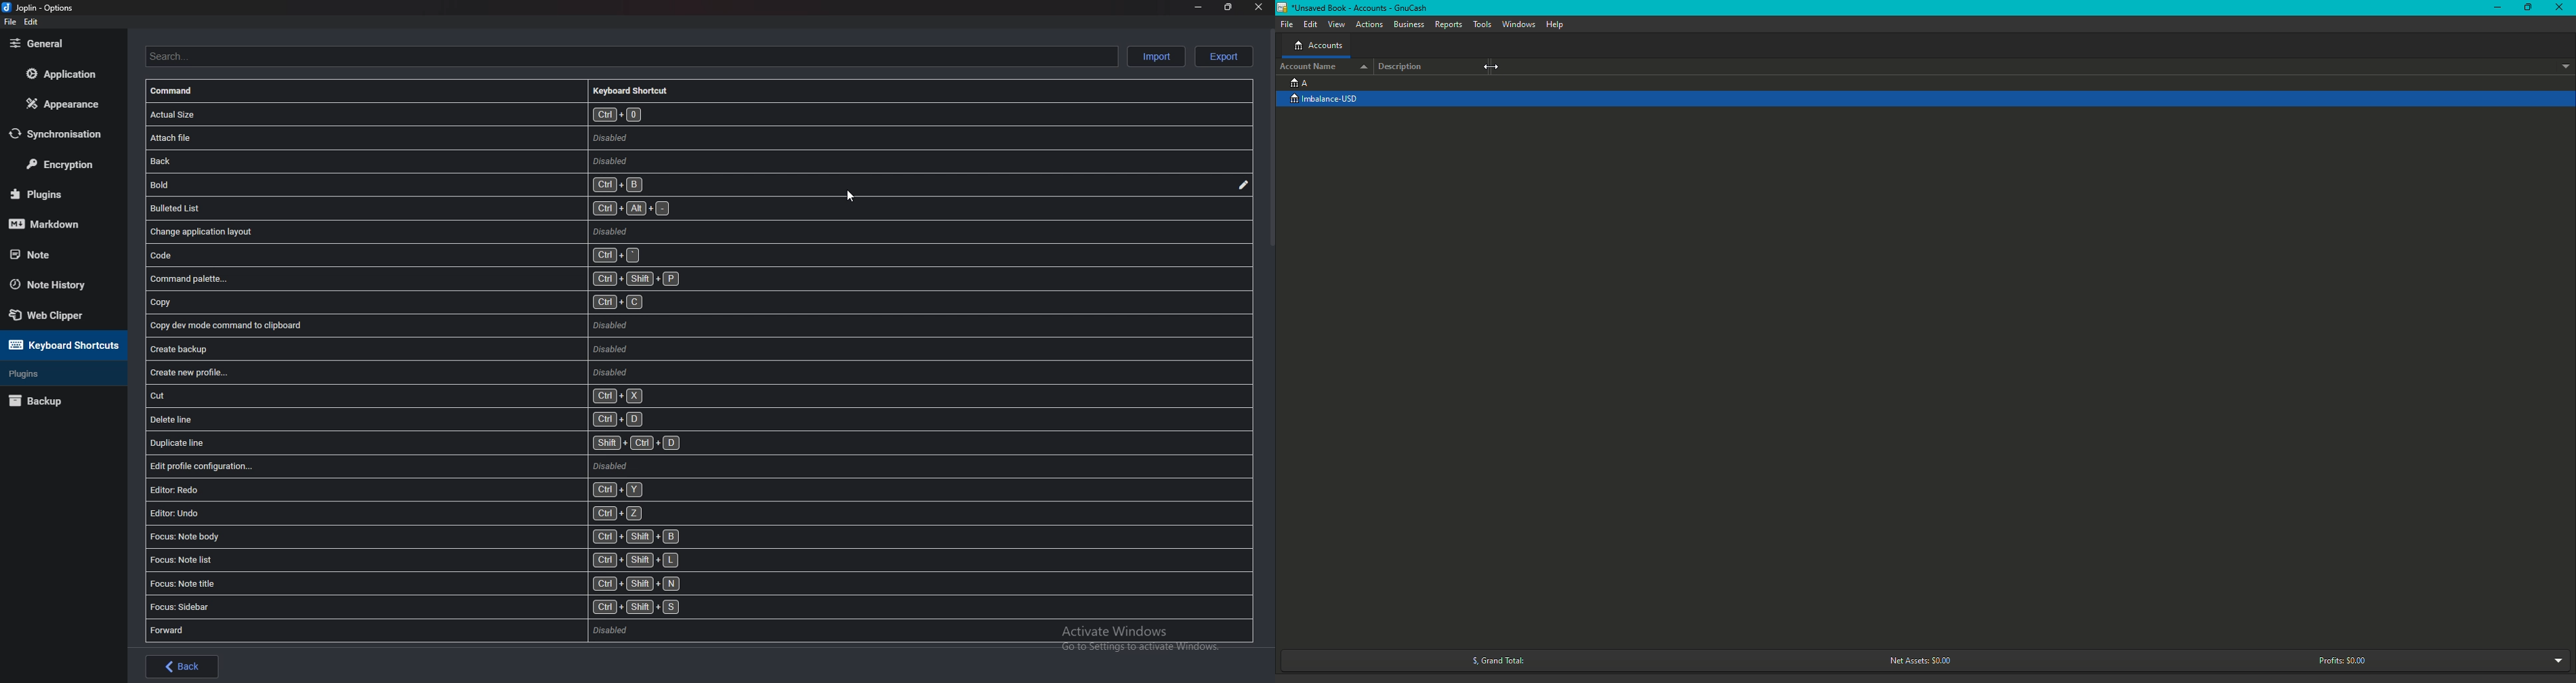  I want to click on File, so click(10, 22).